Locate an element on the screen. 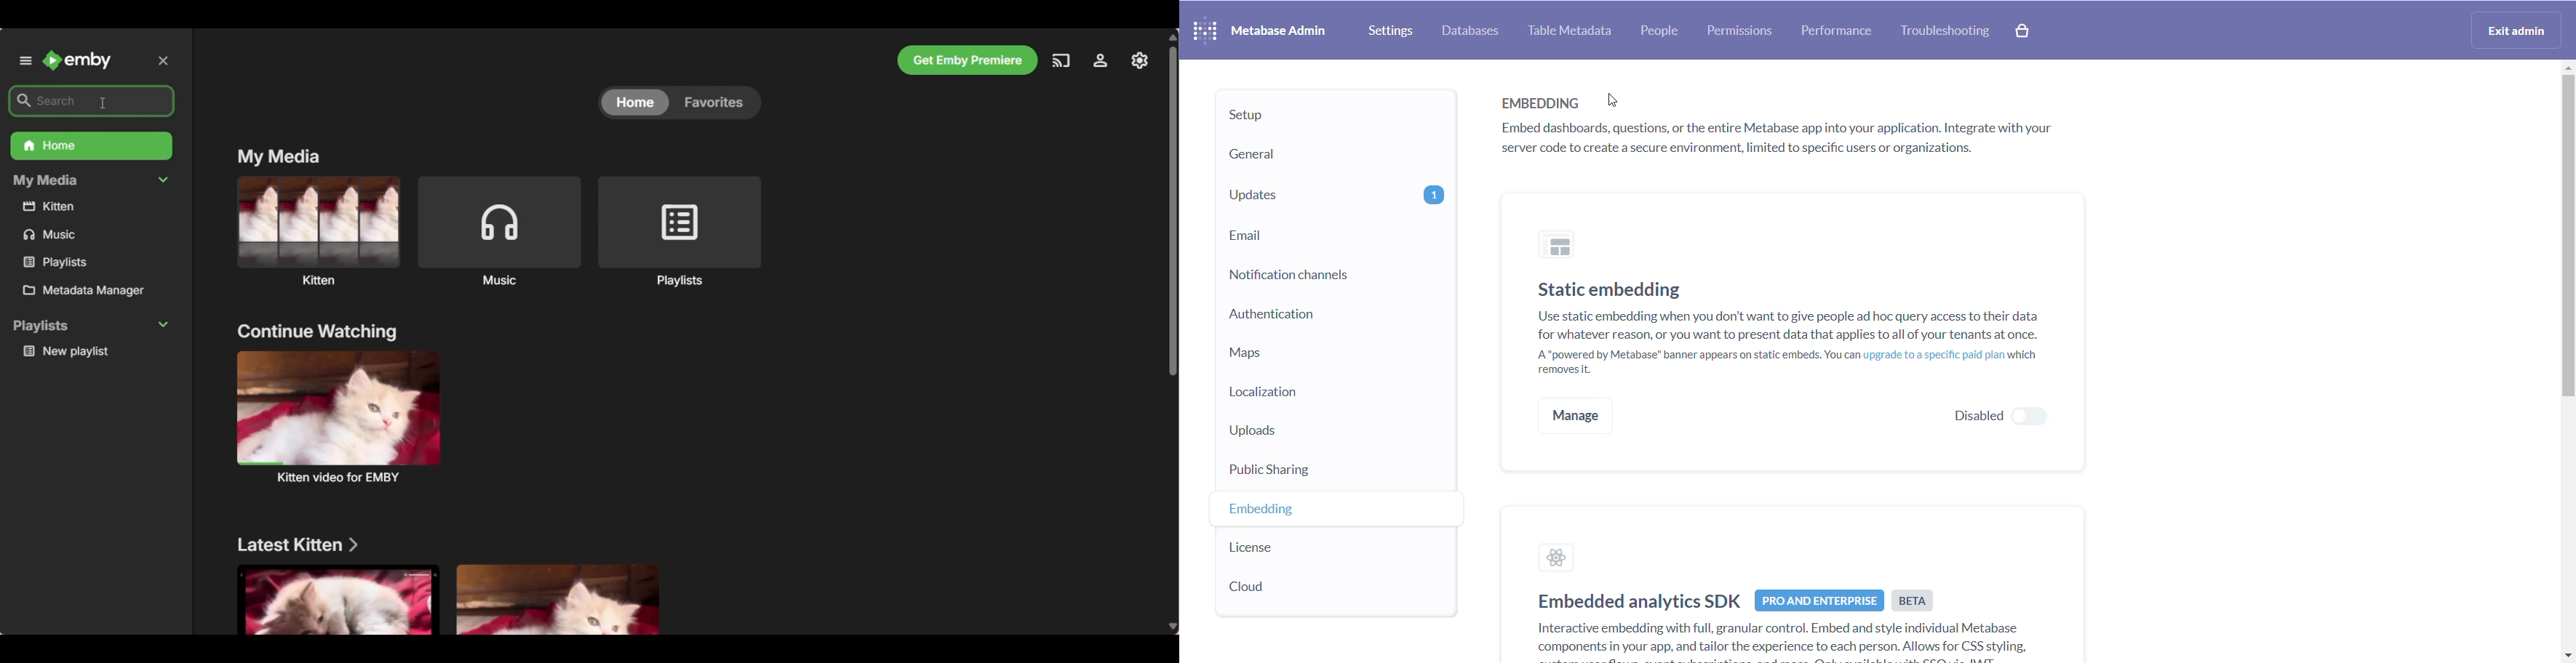 This screenshot has width=2576, height=672. settings is located at coordinates (1388, 31).